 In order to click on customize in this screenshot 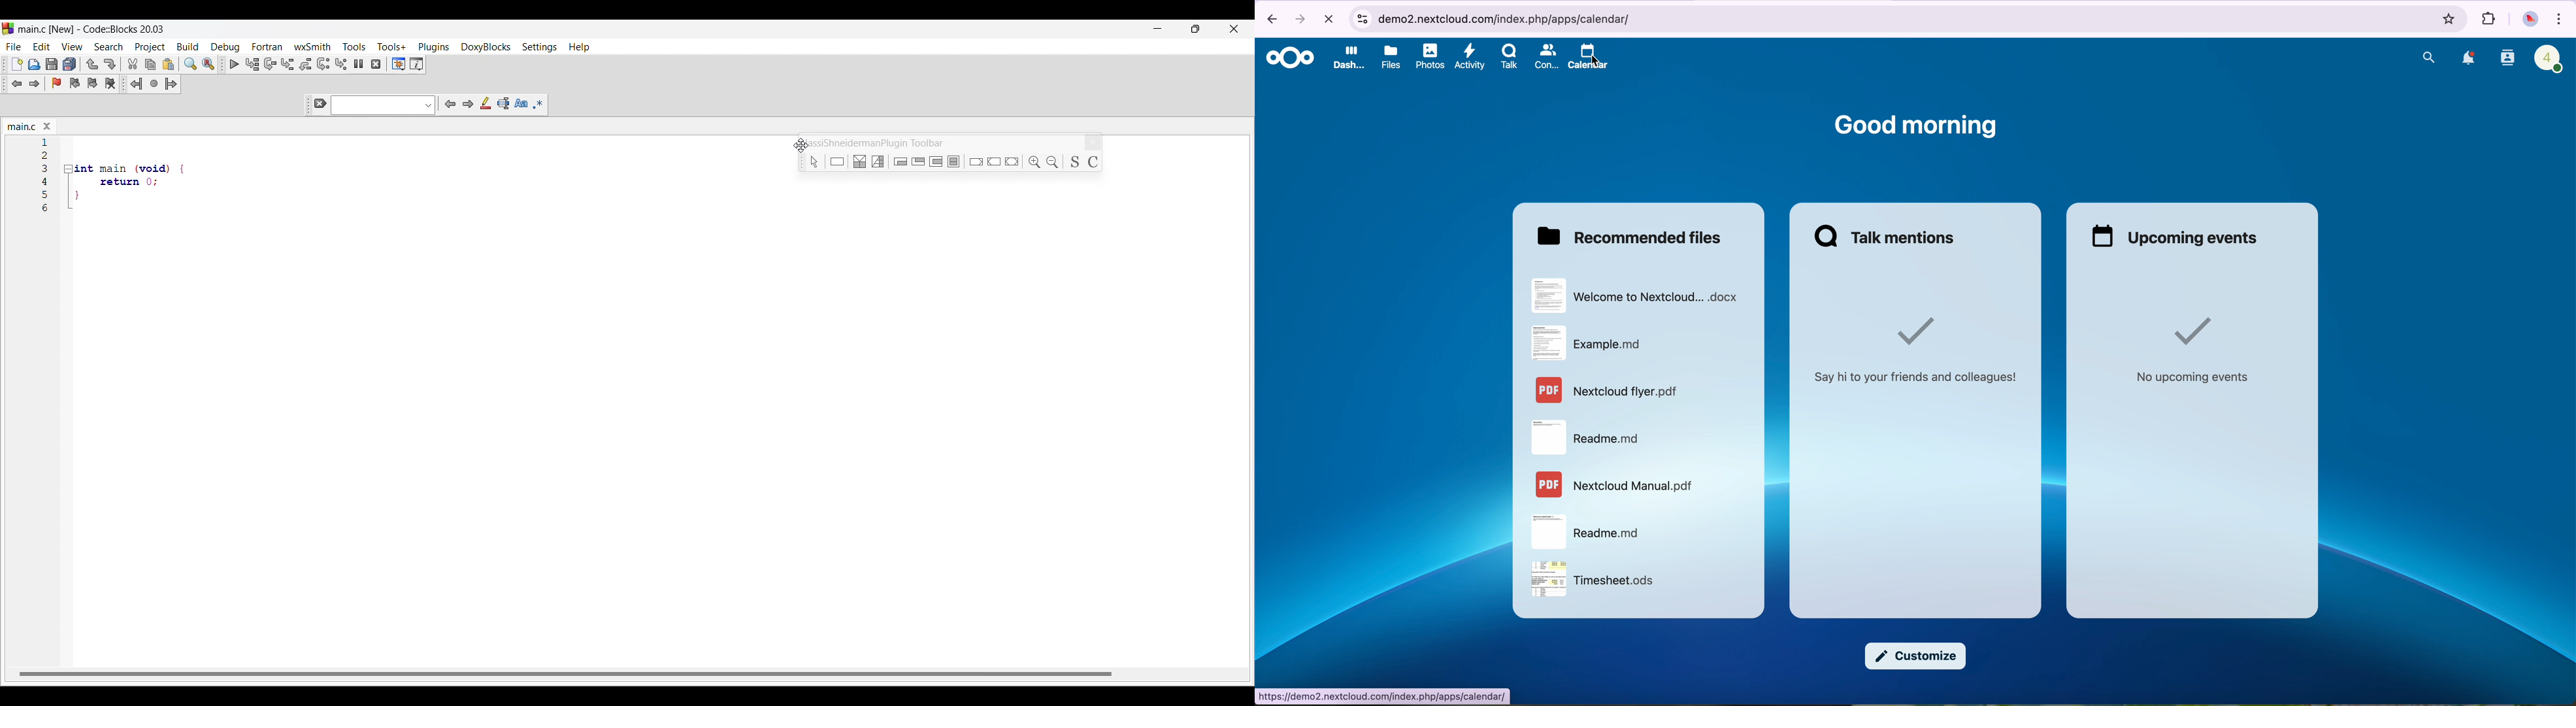, I will do `click(1916, 656)`.